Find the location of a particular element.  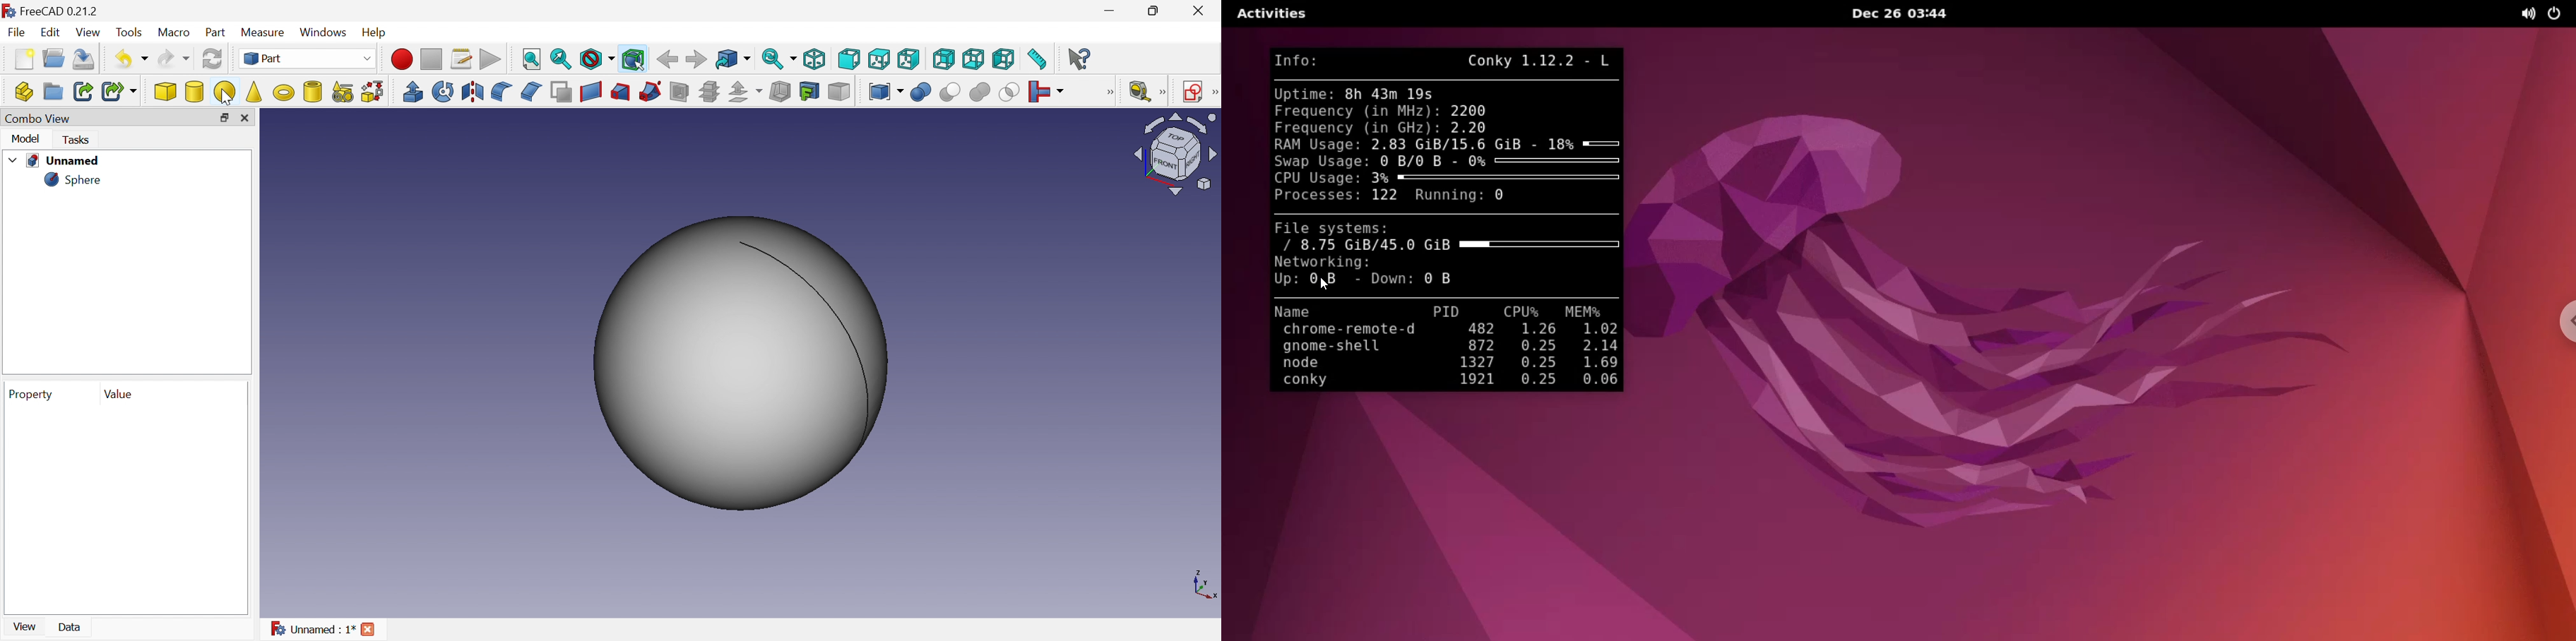

Redo is located at coordinates (174, 58).